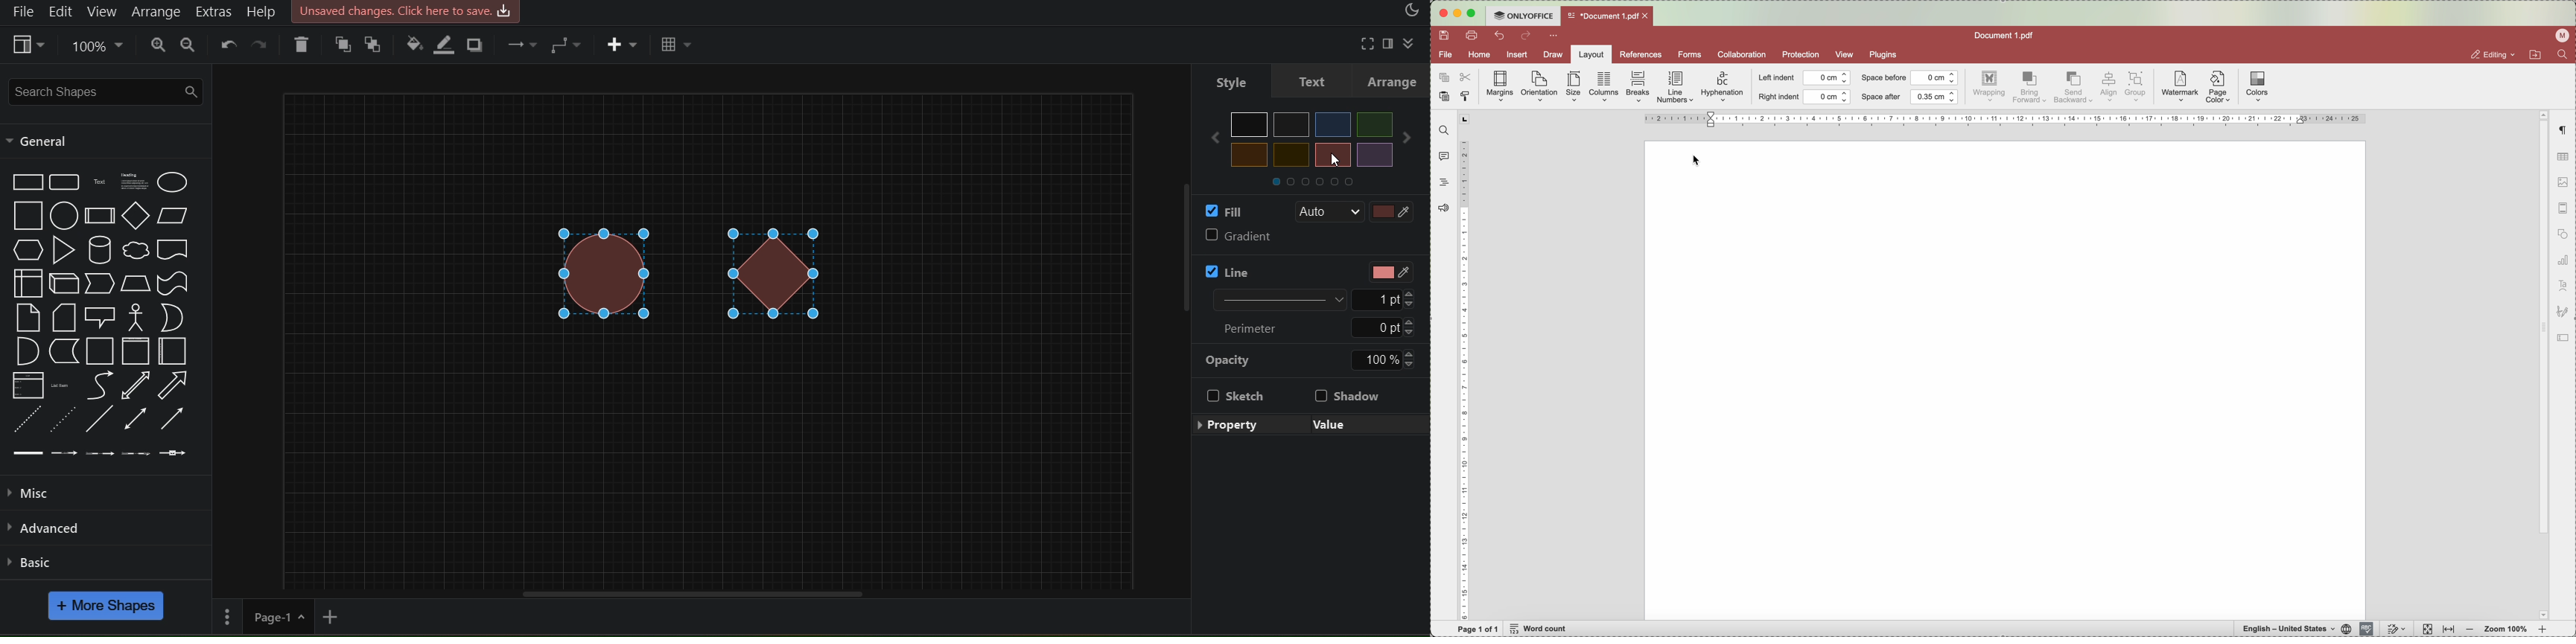 This screenshot has height=644, width=2576. Describe the element at coordinates (1413, 138) in the screenshot. I see `` at that location.